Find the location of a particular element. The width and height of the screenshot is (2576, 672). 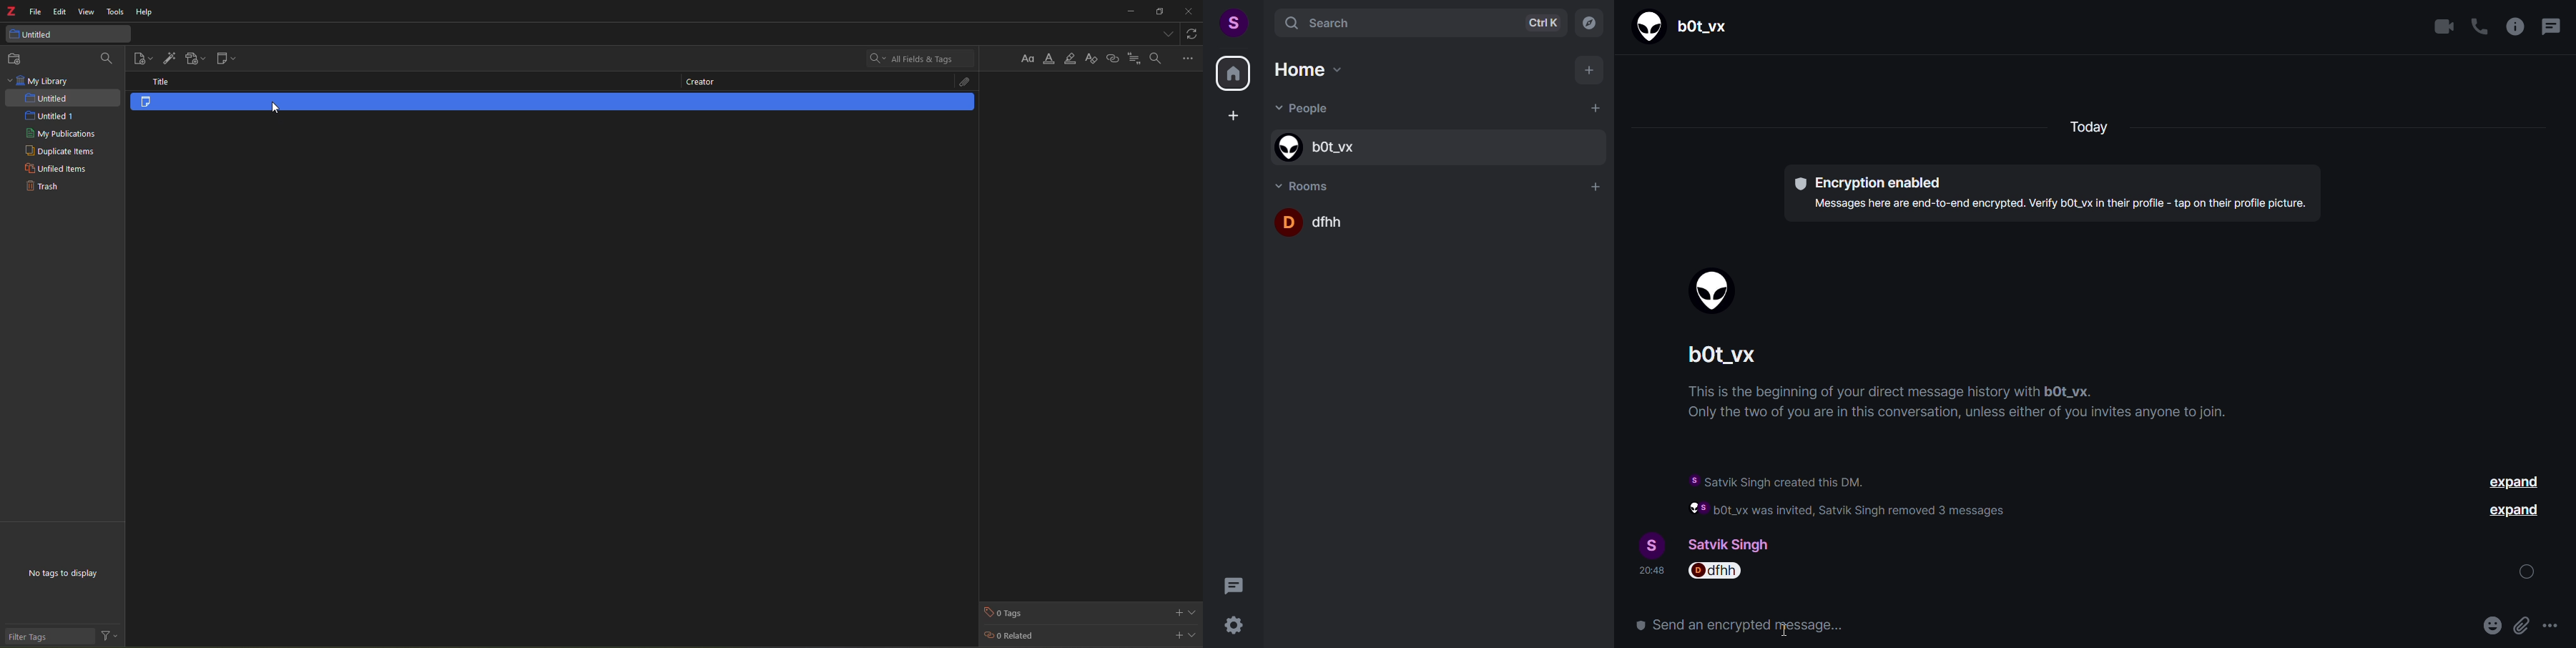

instructions is located at coordinates (1964, 405).